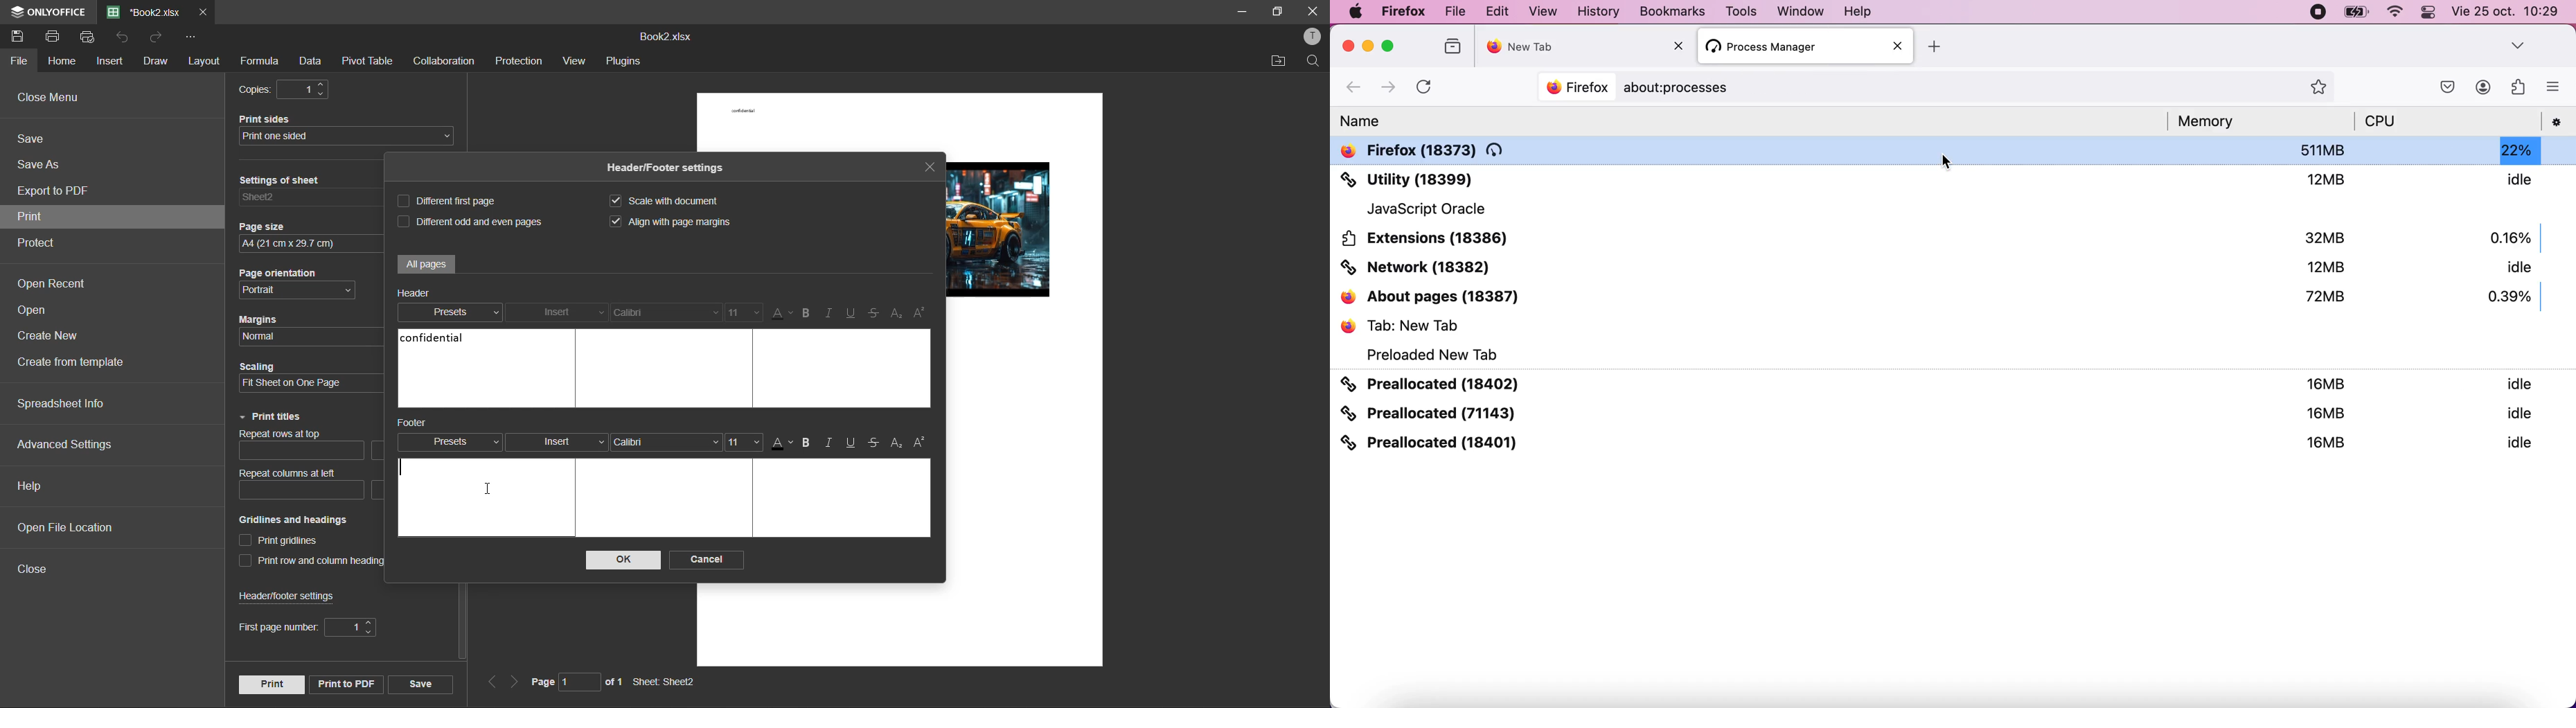 Image resolution: width=2576 pixels, height=728 pixels. I want to click on Page orientation, so click(276, 273).